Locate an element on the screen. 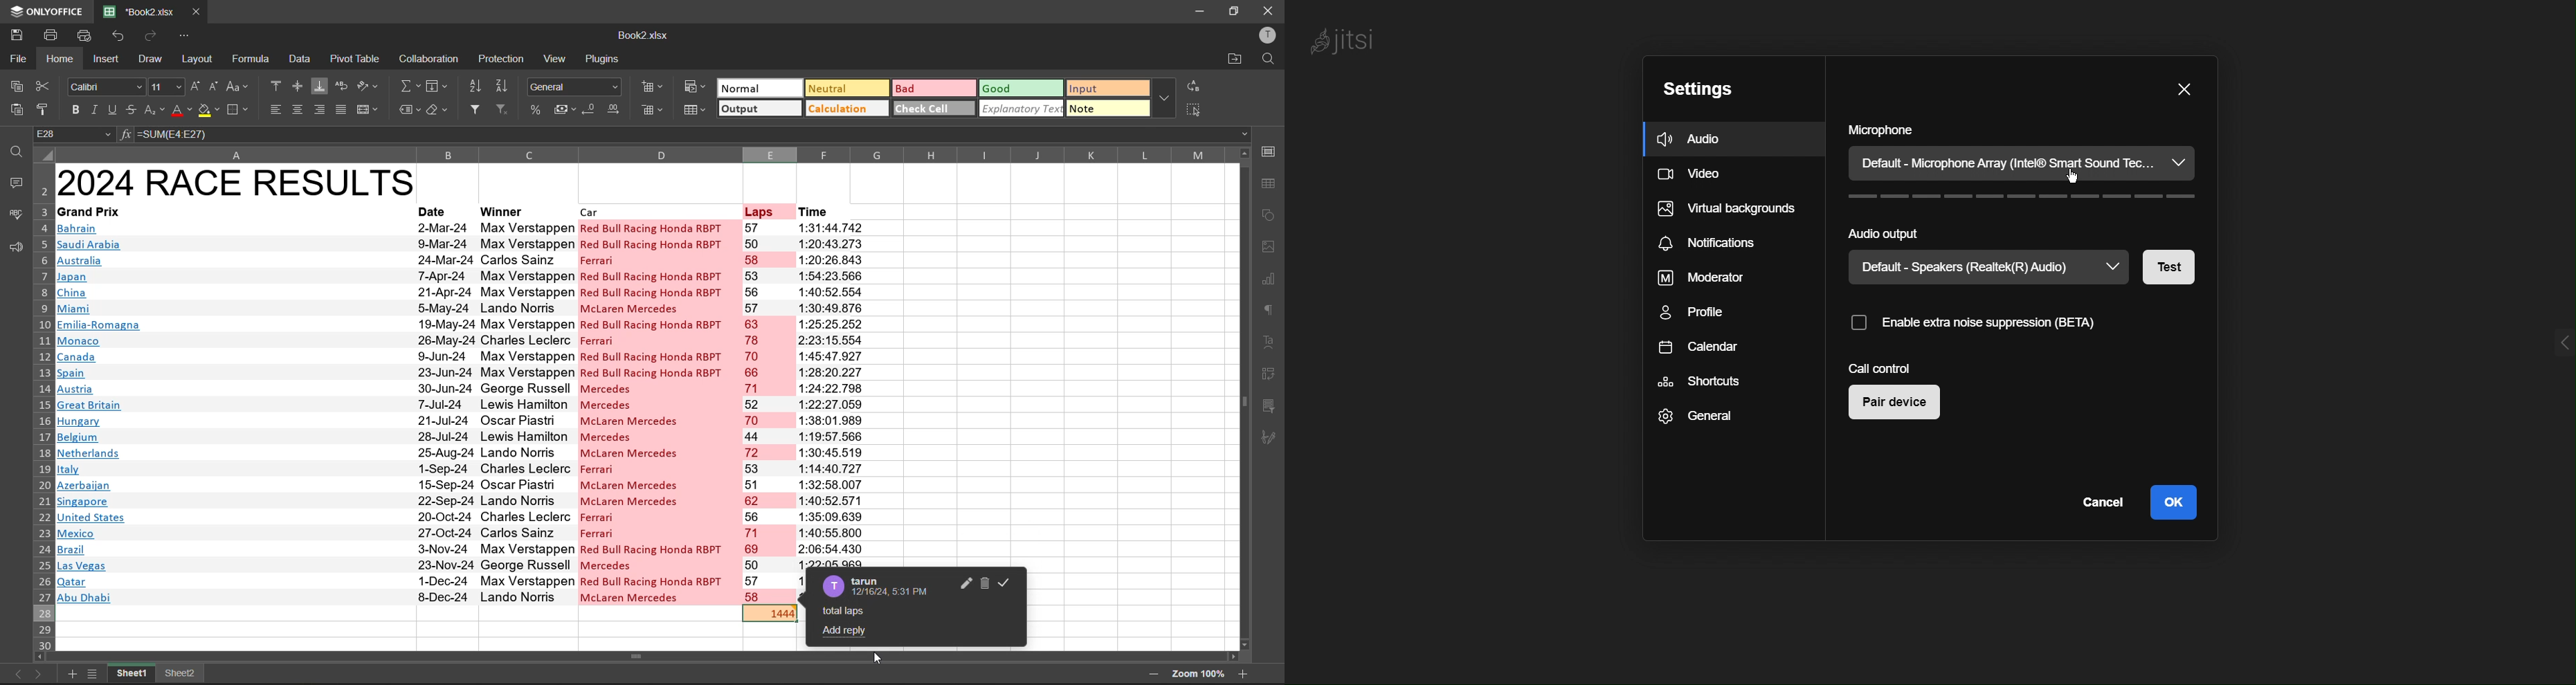 The height and width of the screenshot is (700, 2576). align top is located at coordinates (276, 85).